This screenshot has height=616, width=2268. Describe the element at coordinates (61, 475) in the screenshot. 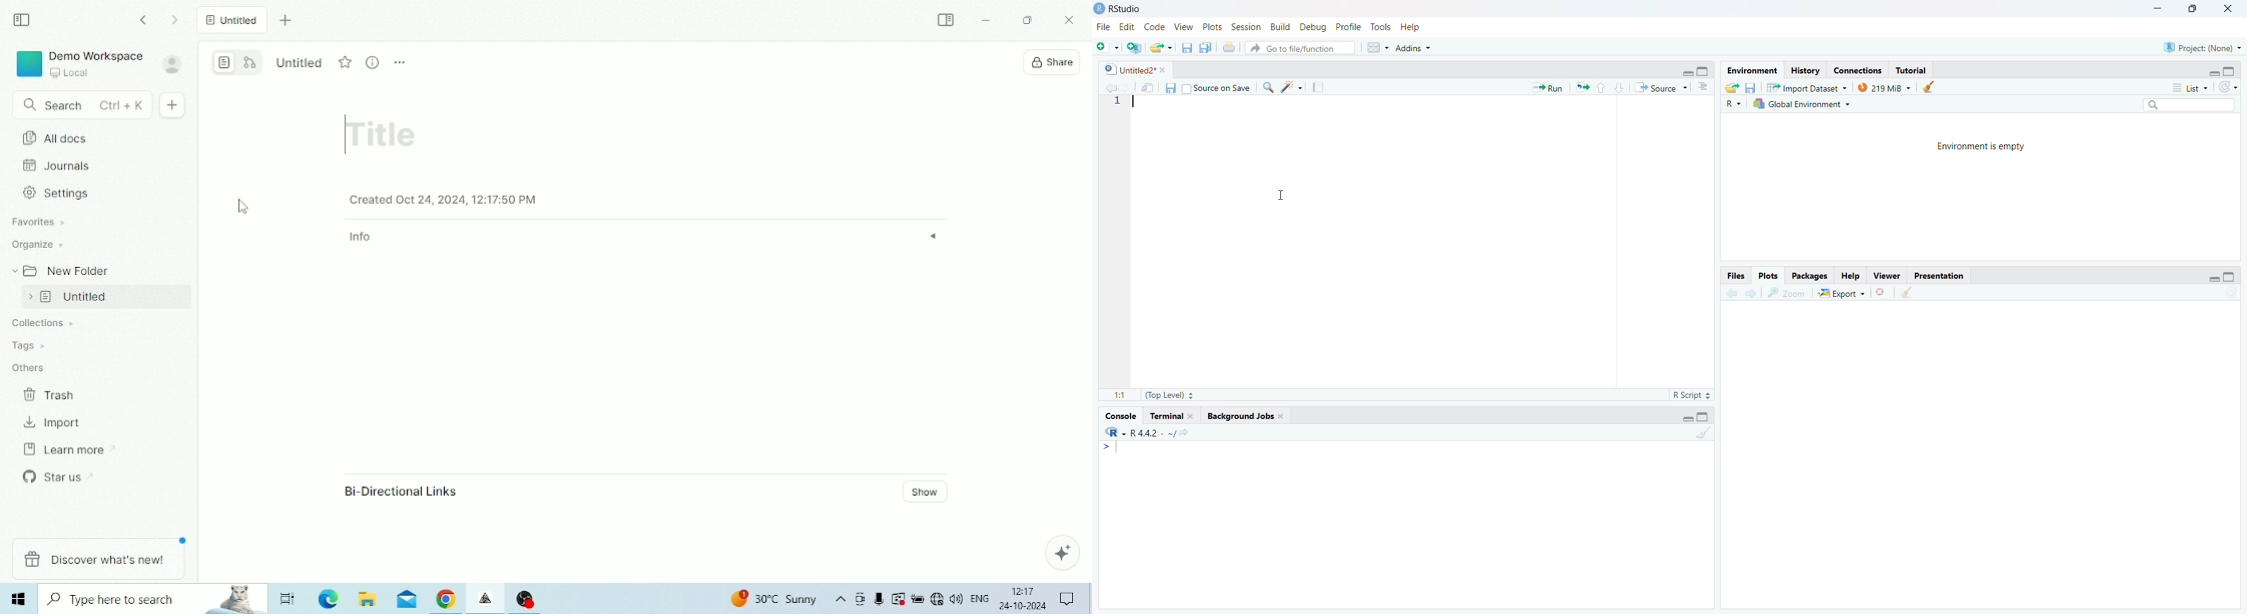

I see `Star us` at that location.